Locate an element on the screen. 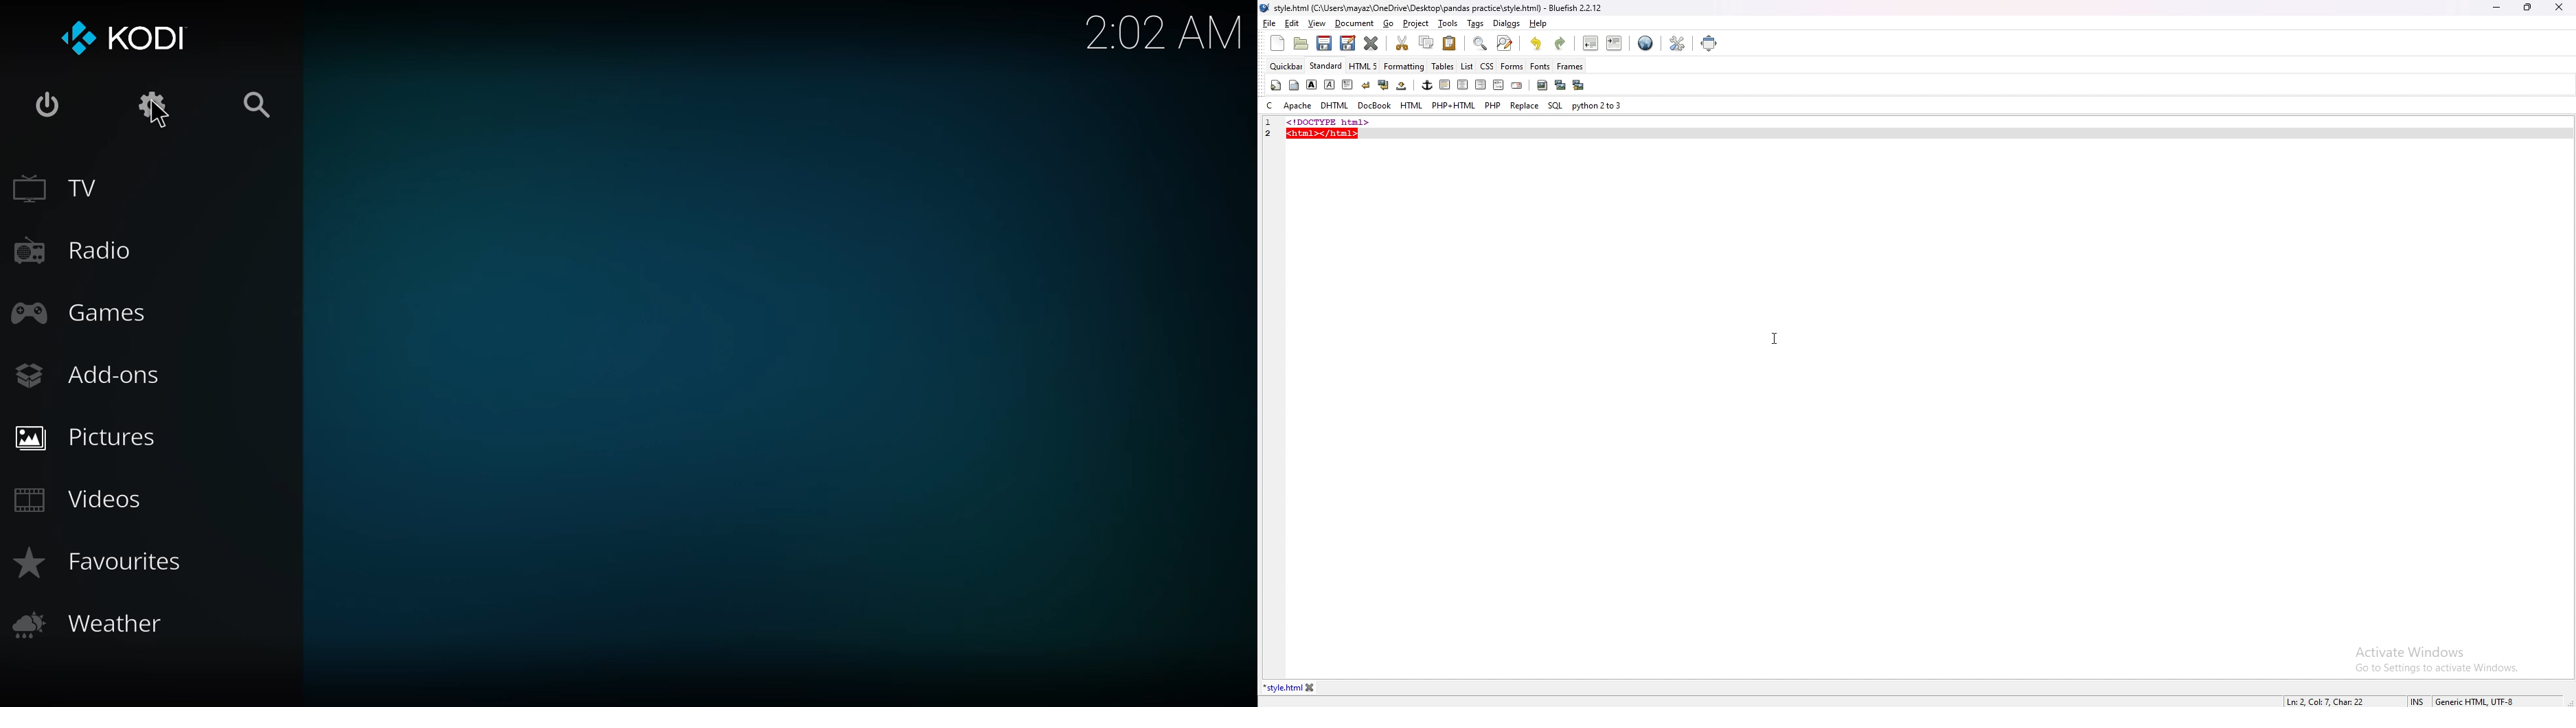 This screenshot has height=728, width=2576. edit preference is located at coordinates (1676, 43).